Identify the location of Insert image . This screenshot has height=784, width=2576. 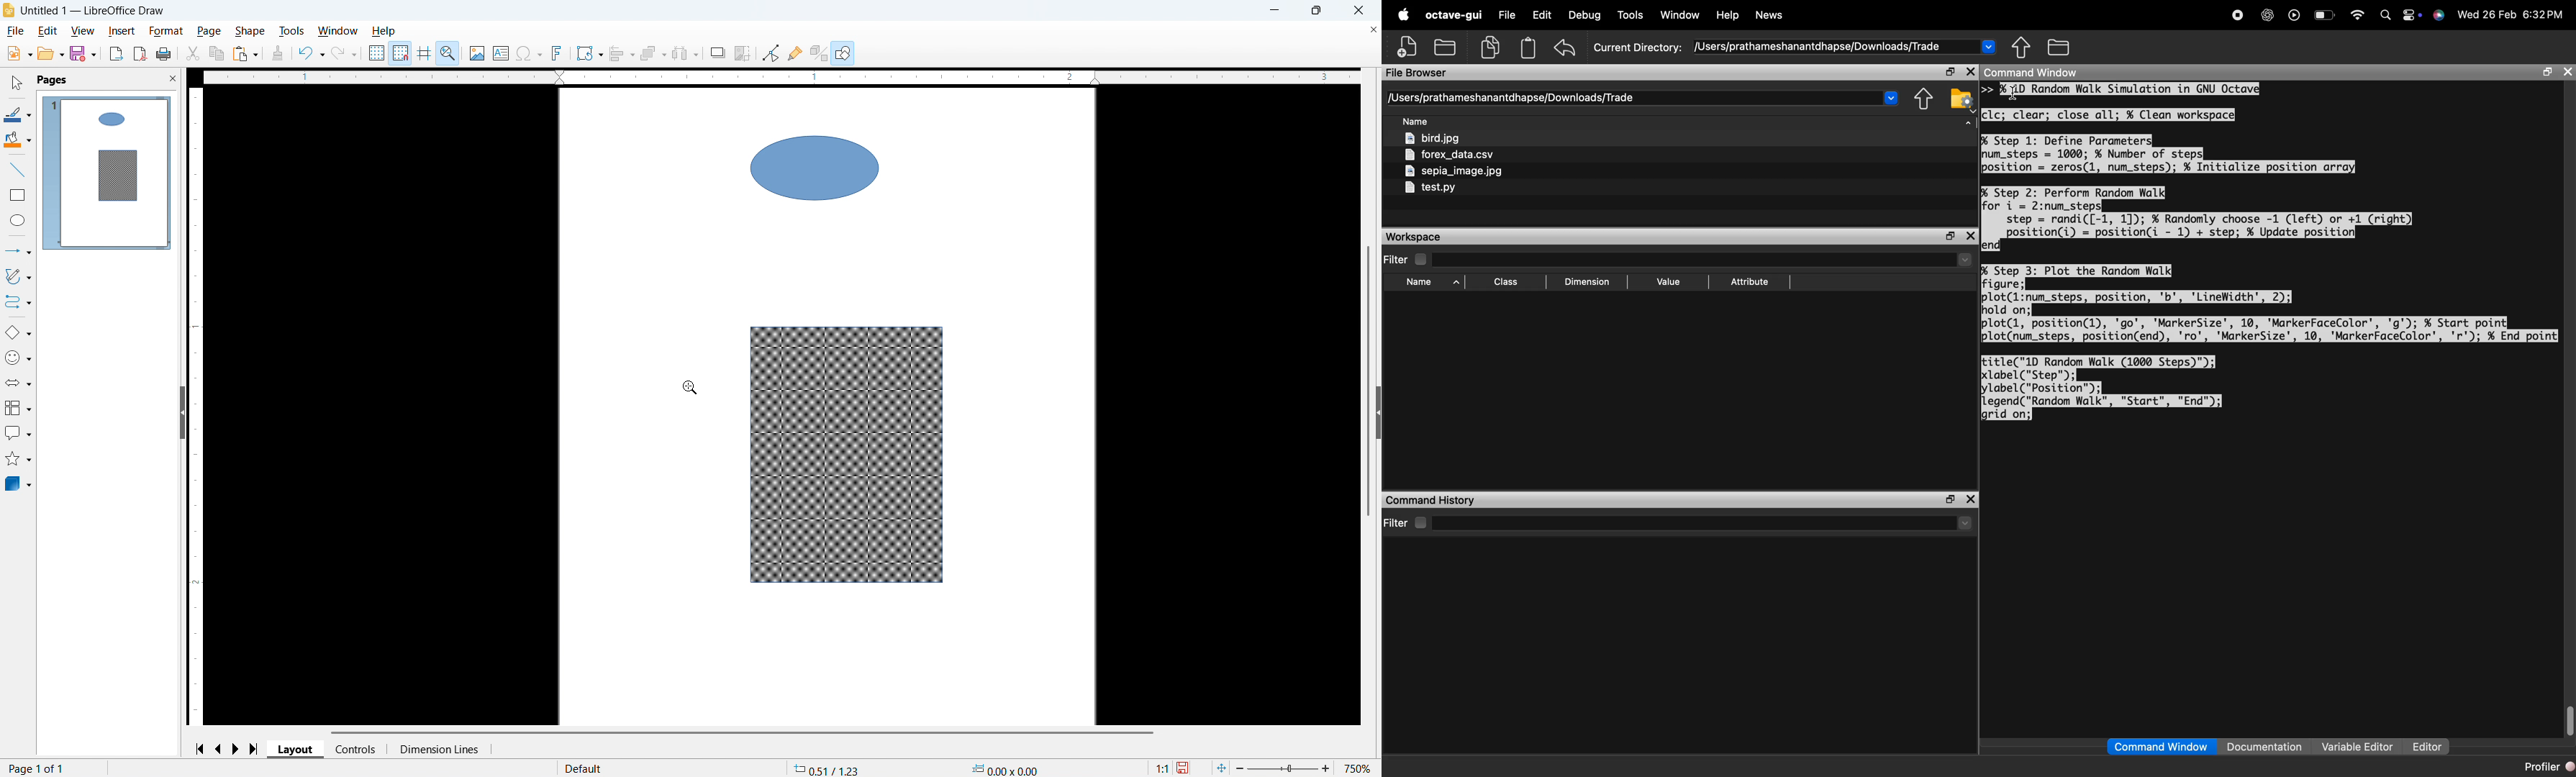
(477, 53).